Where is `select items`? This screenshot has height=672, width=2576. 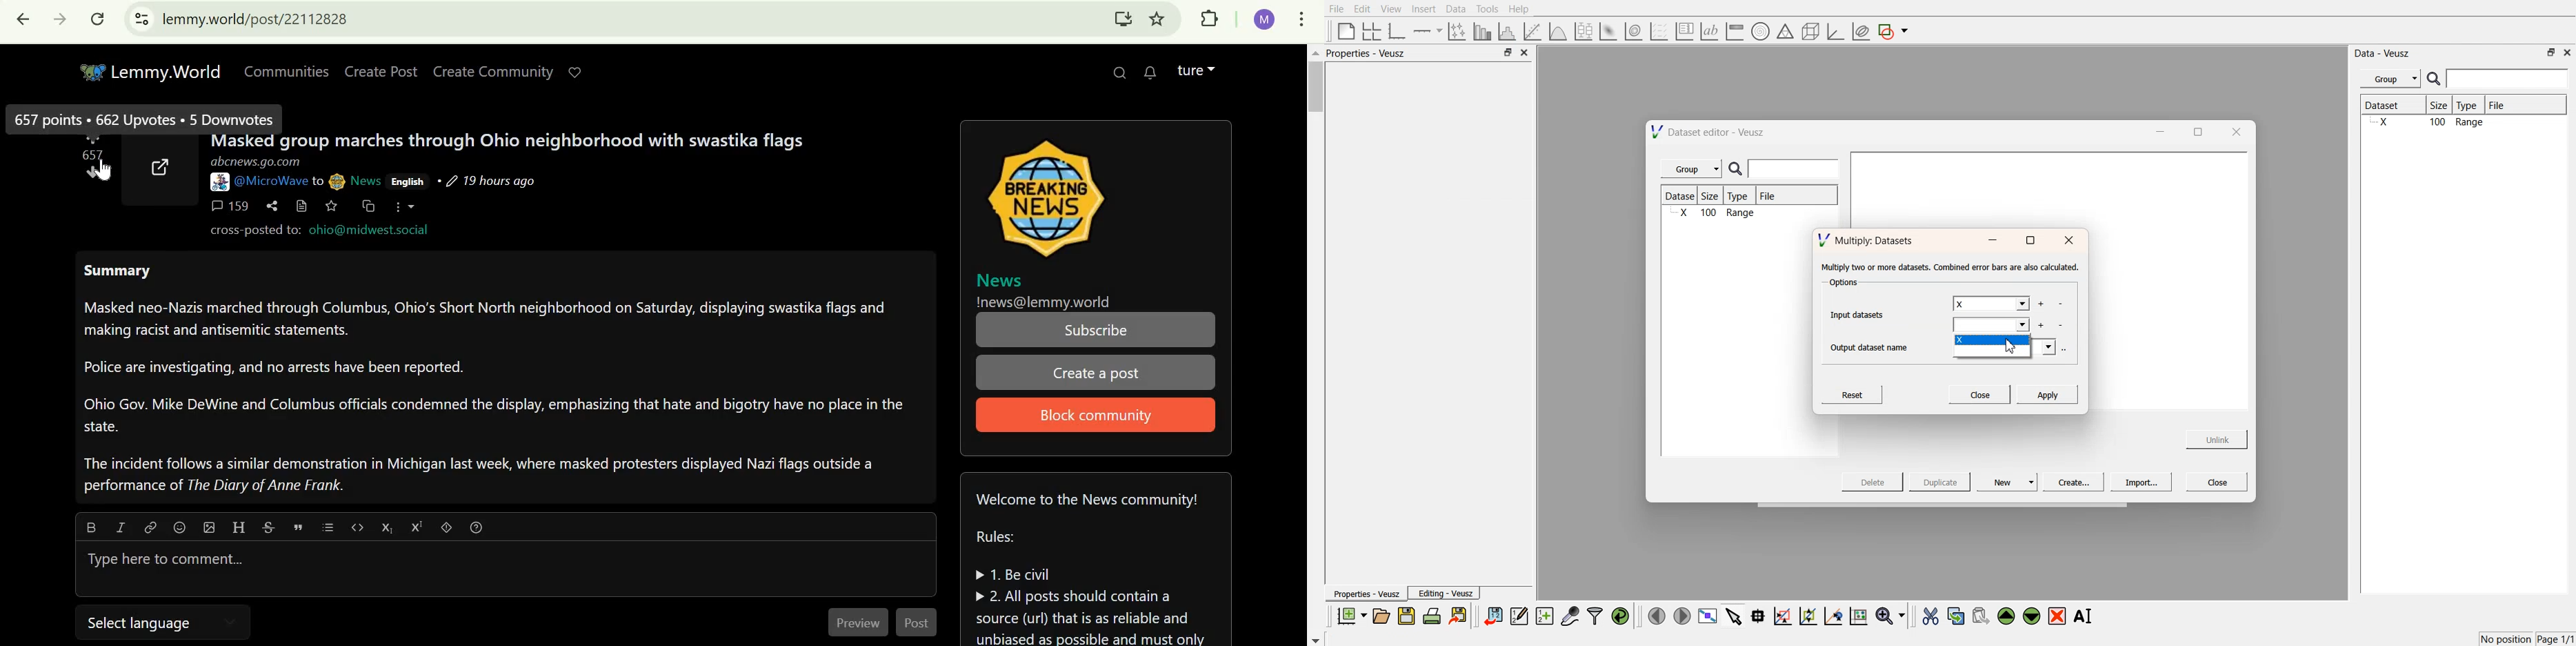 select items is located at coordinates (1734, 615).